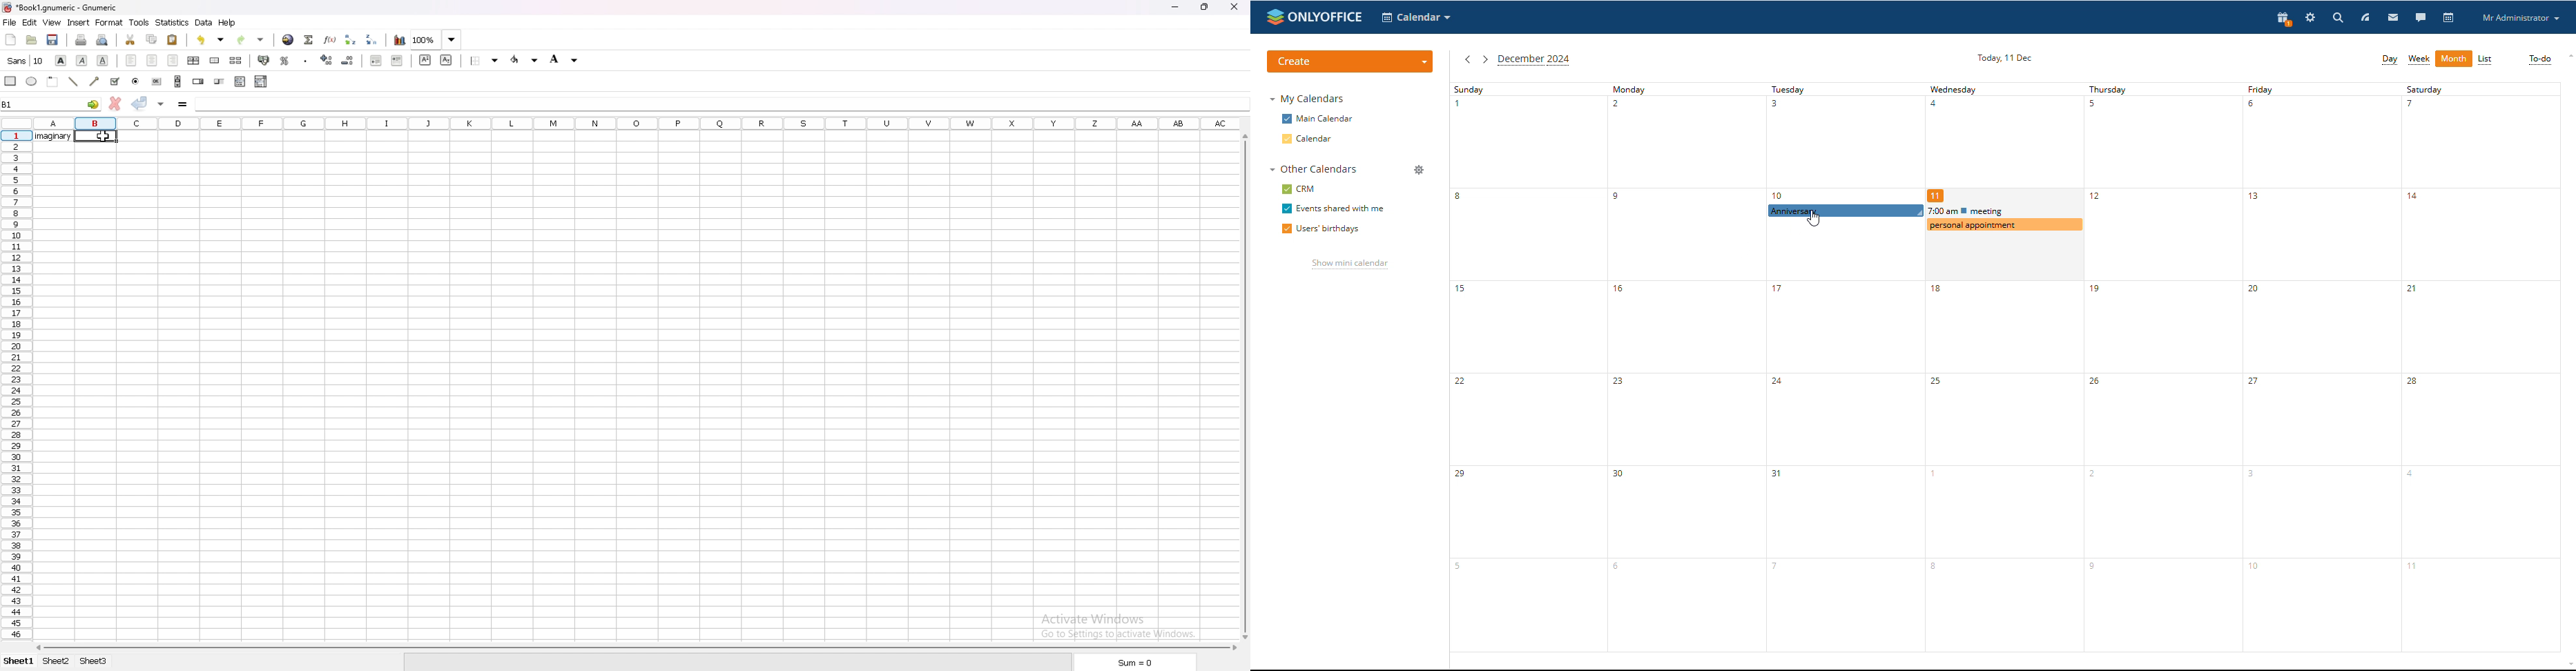 This screenshot has height=672, width=2576. I want to click on minimize, so click(1175, 7).